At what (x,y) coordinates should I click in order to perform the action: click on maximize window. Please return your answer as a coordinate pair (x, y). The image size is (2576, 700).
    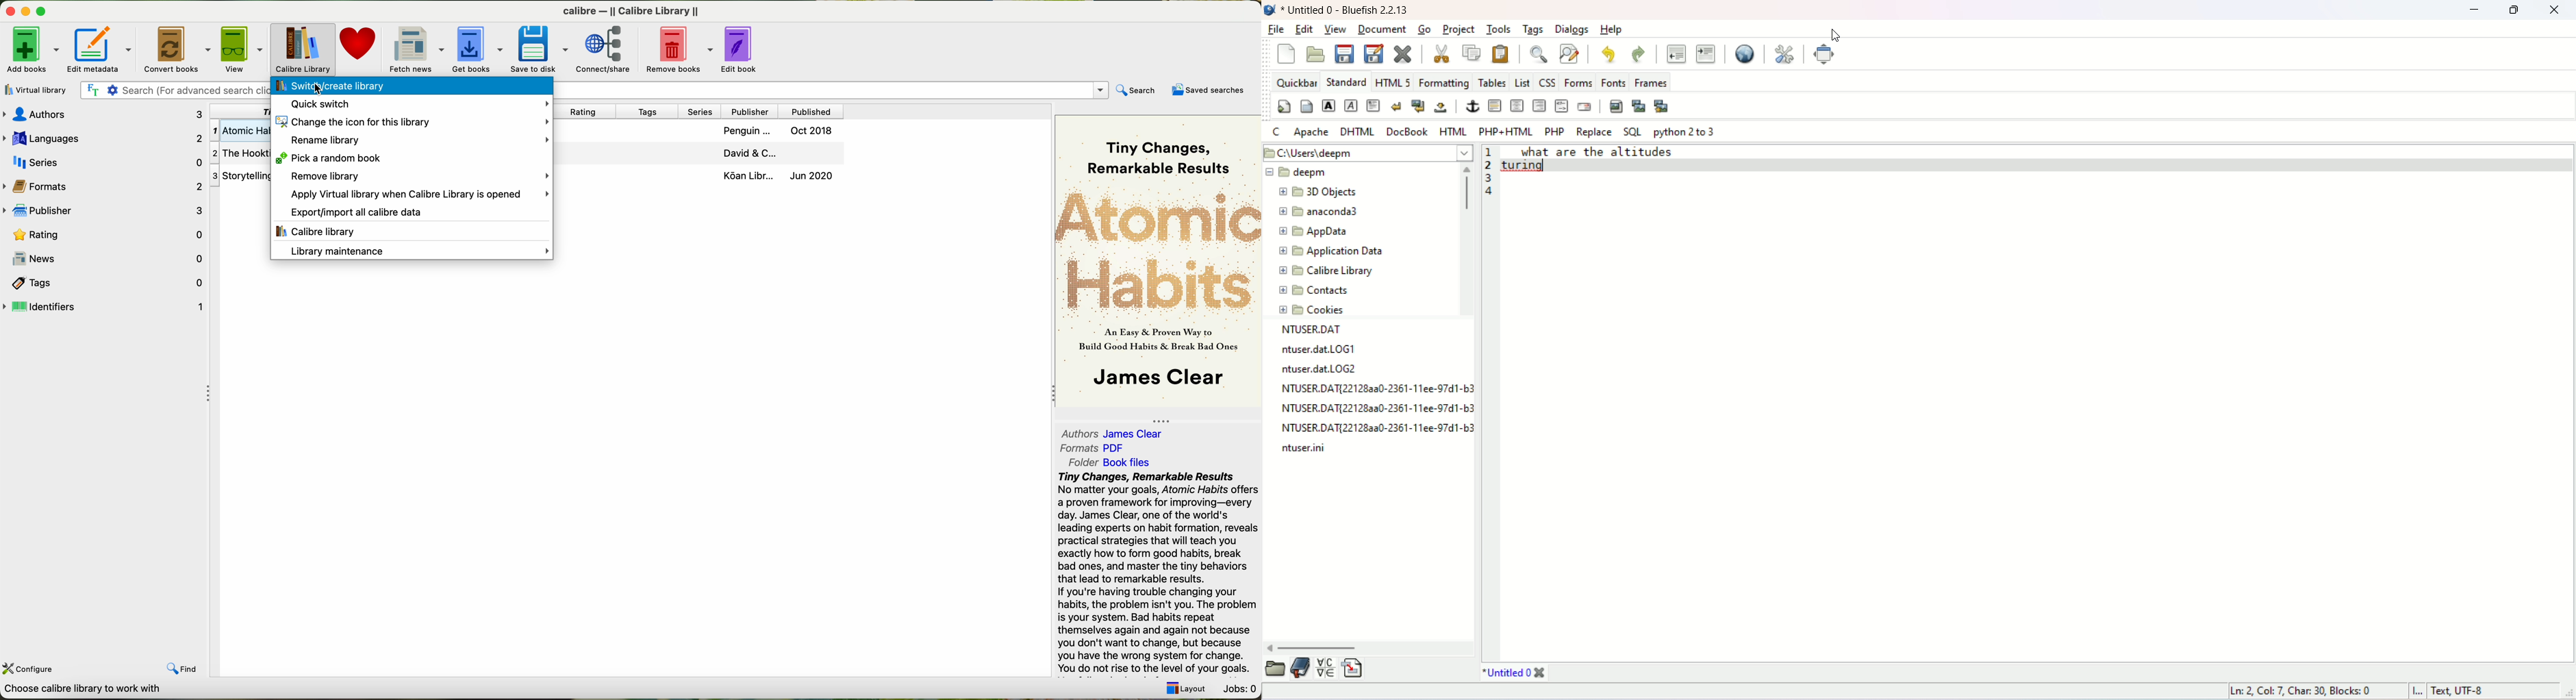
    Looking at the image, I should click on (44, 10).